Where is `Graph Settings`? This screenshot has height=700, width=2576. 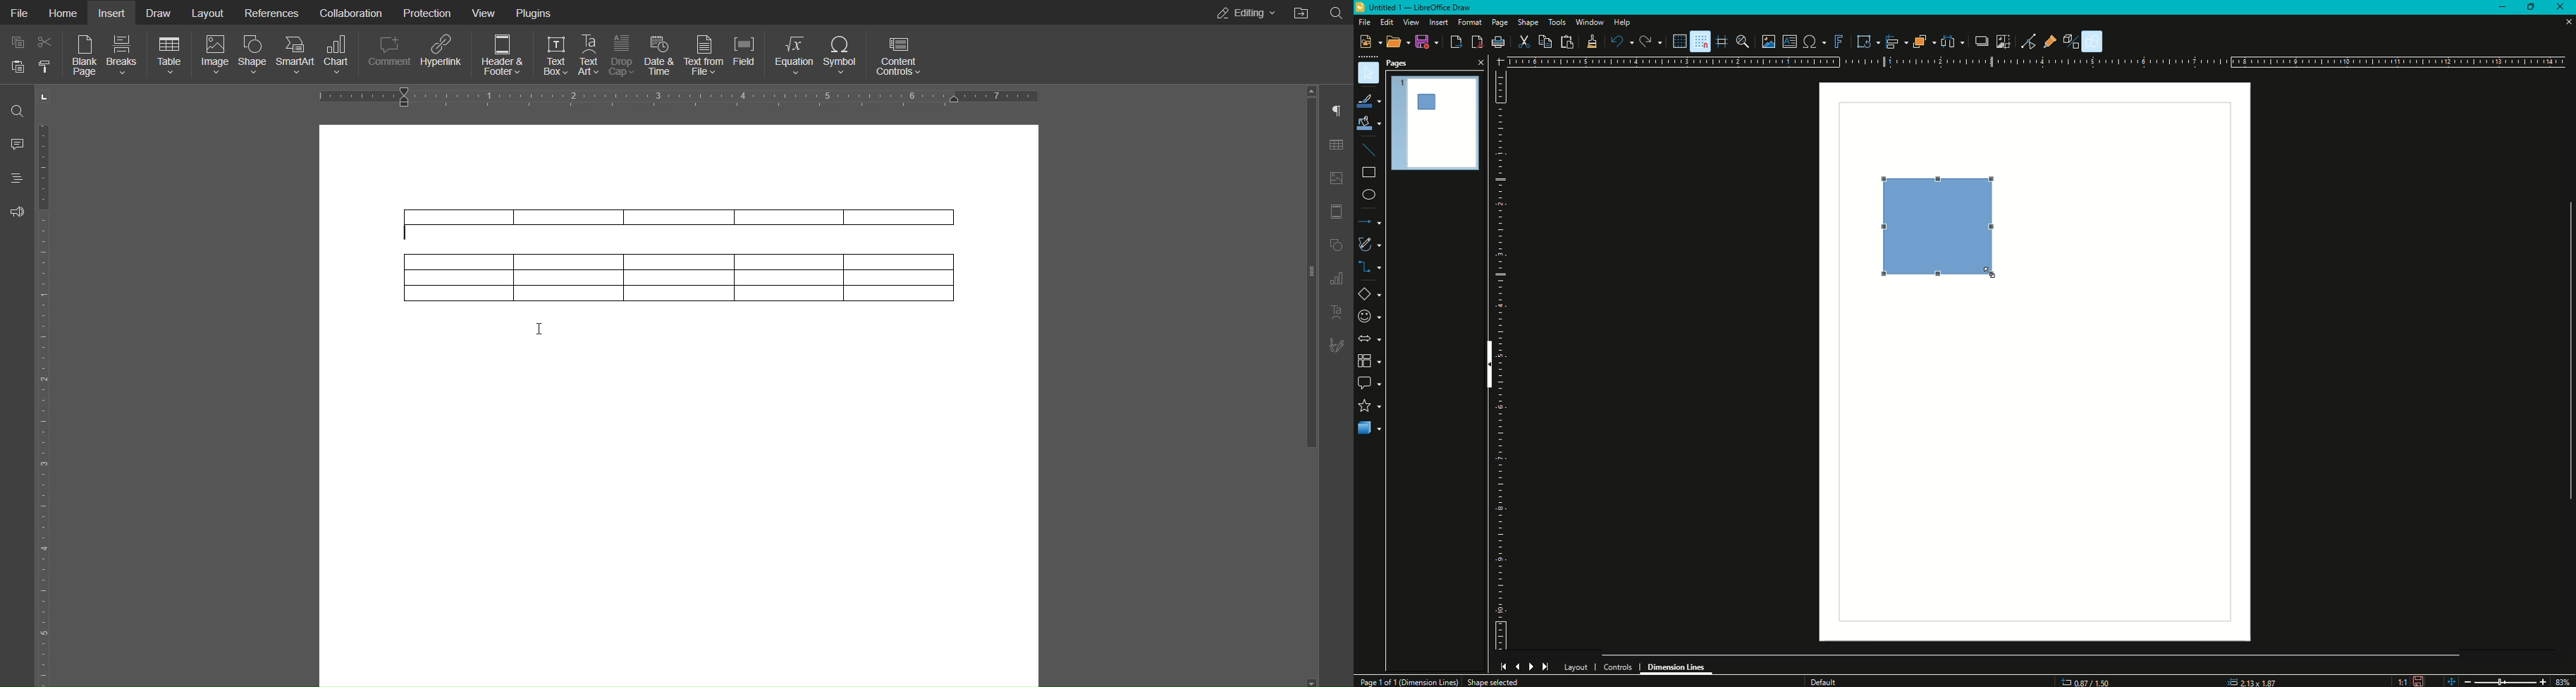 Graph Settings is located at coordinates (1336, 281).